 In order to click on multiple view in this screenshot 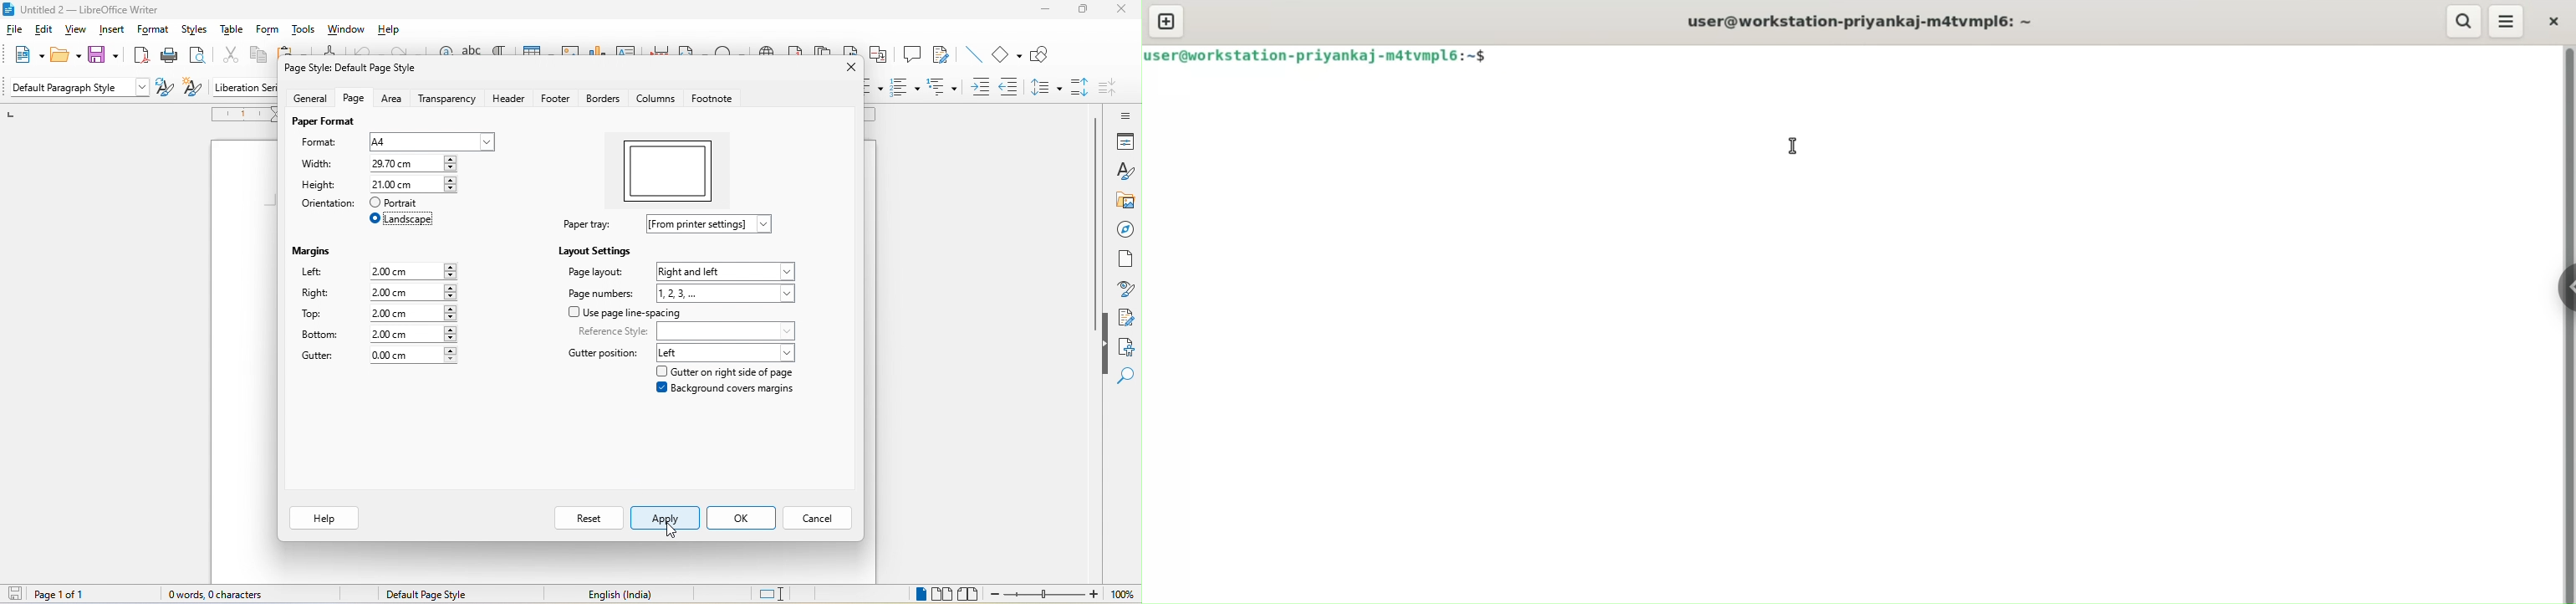, I will do `click(943, 594)`.